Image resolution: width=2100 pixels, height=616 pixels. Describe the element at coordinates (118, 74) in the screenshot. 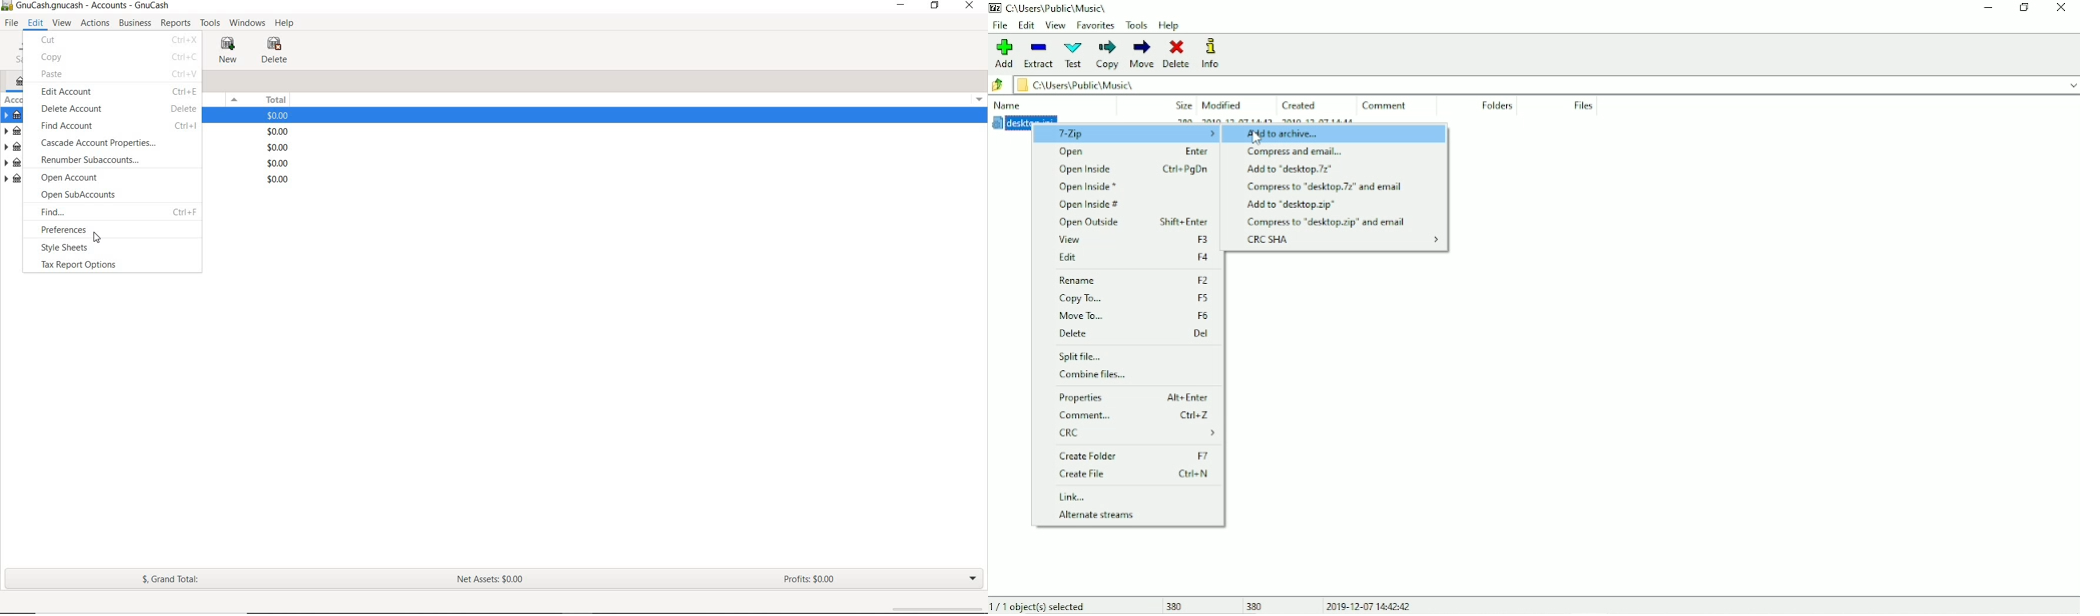

I see `PASTE` at that location.